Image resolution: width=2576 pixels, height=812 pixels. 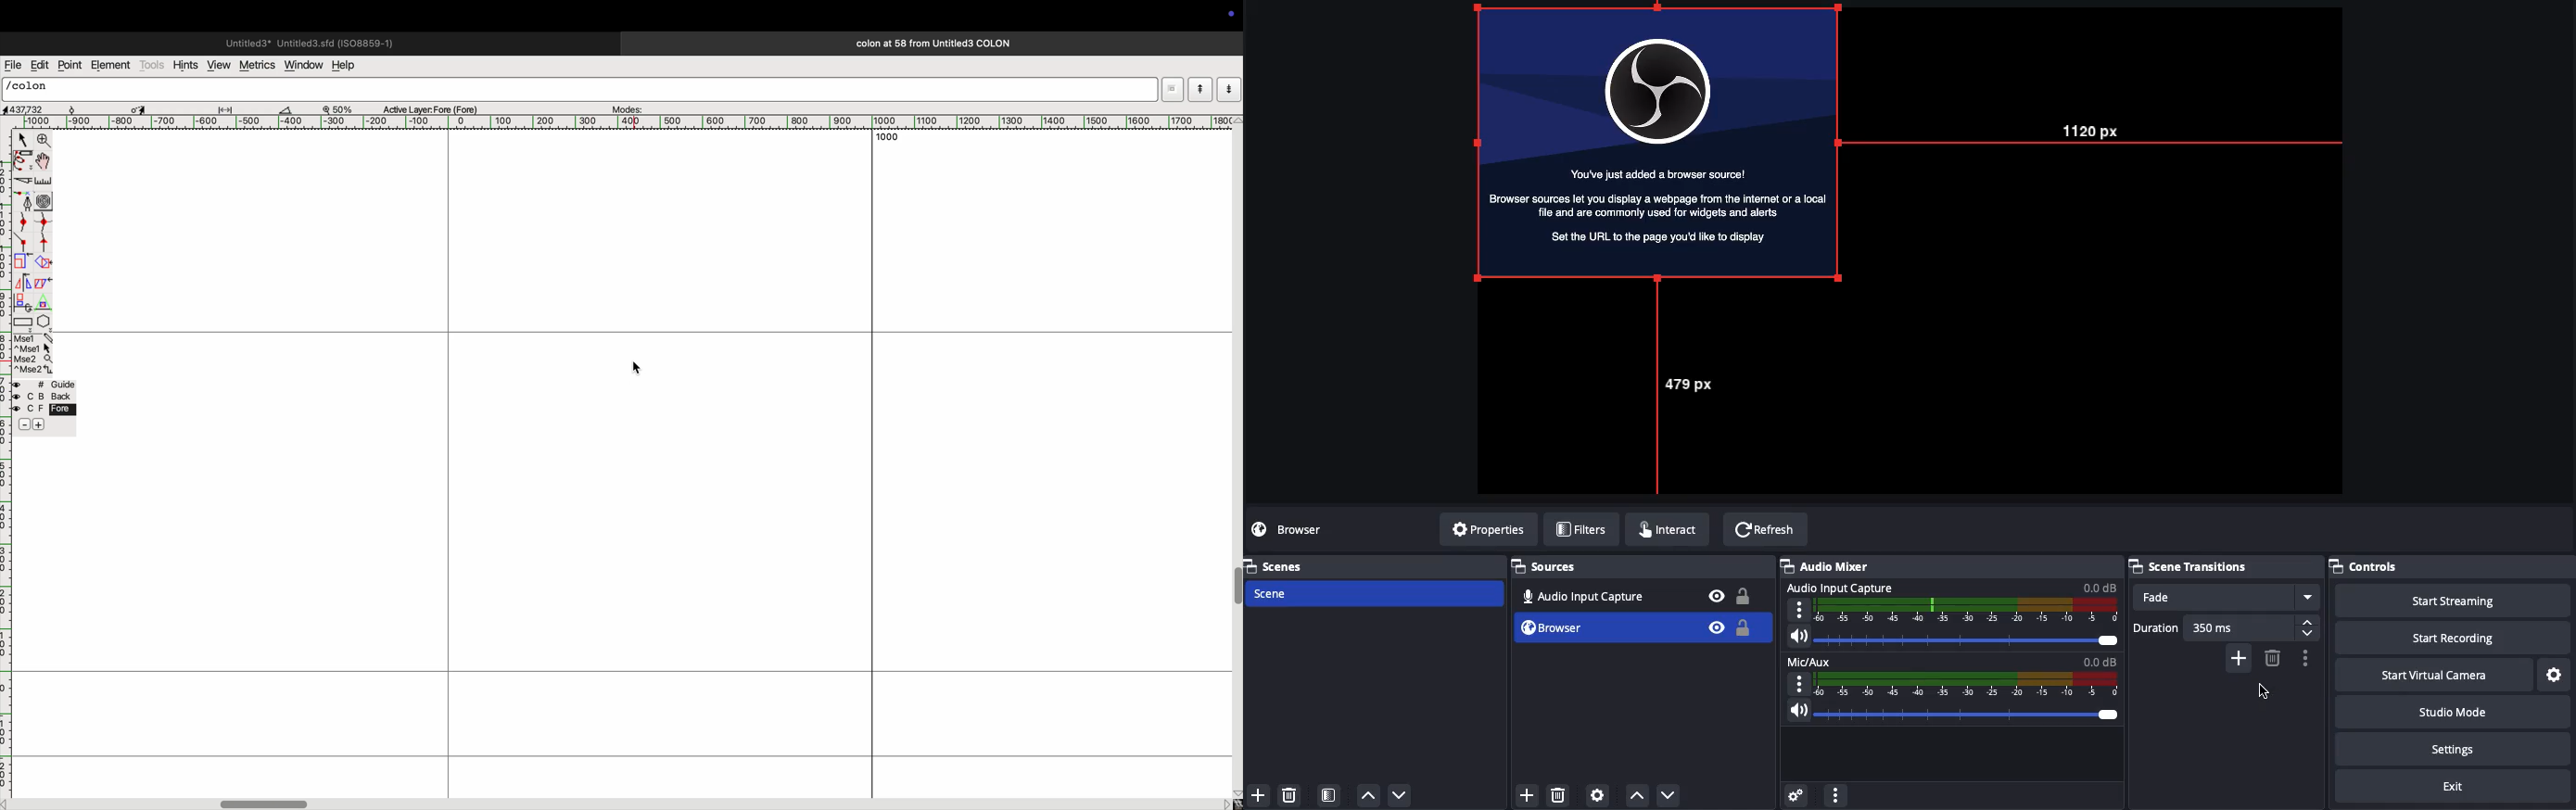 I want to click on pentagon, so click(x=44, y=313).